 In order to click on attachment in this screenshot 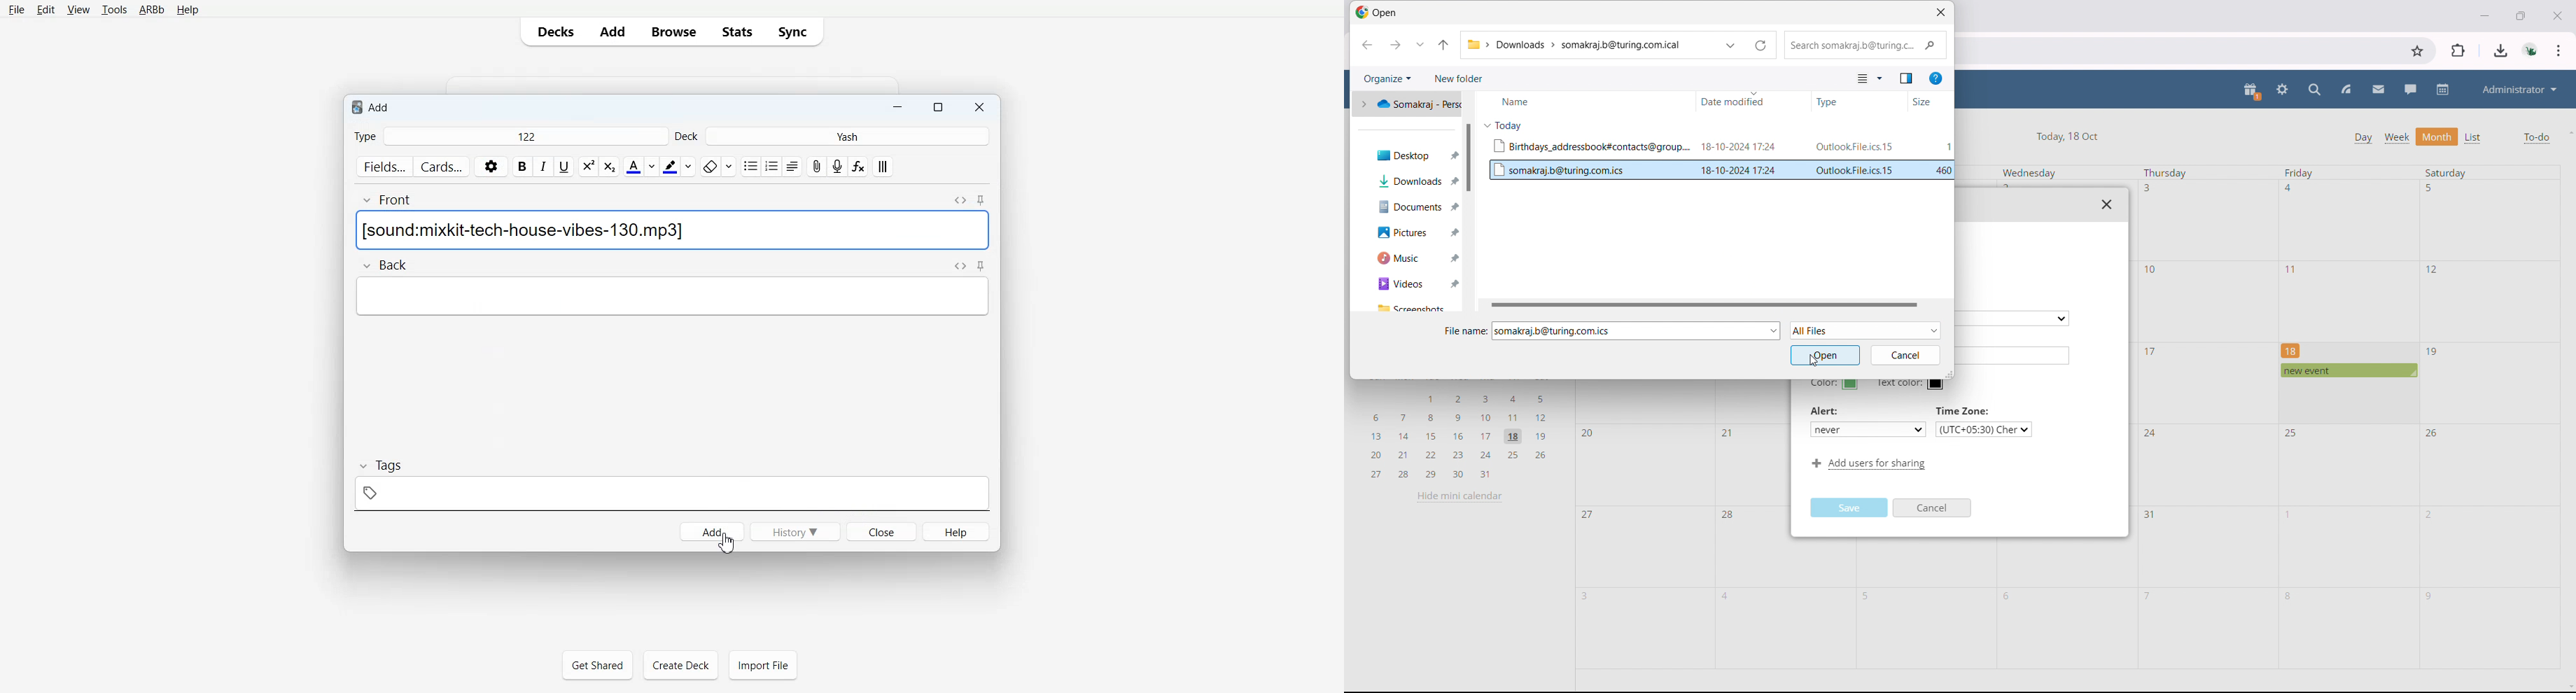, I will do `click(816, 167)`.